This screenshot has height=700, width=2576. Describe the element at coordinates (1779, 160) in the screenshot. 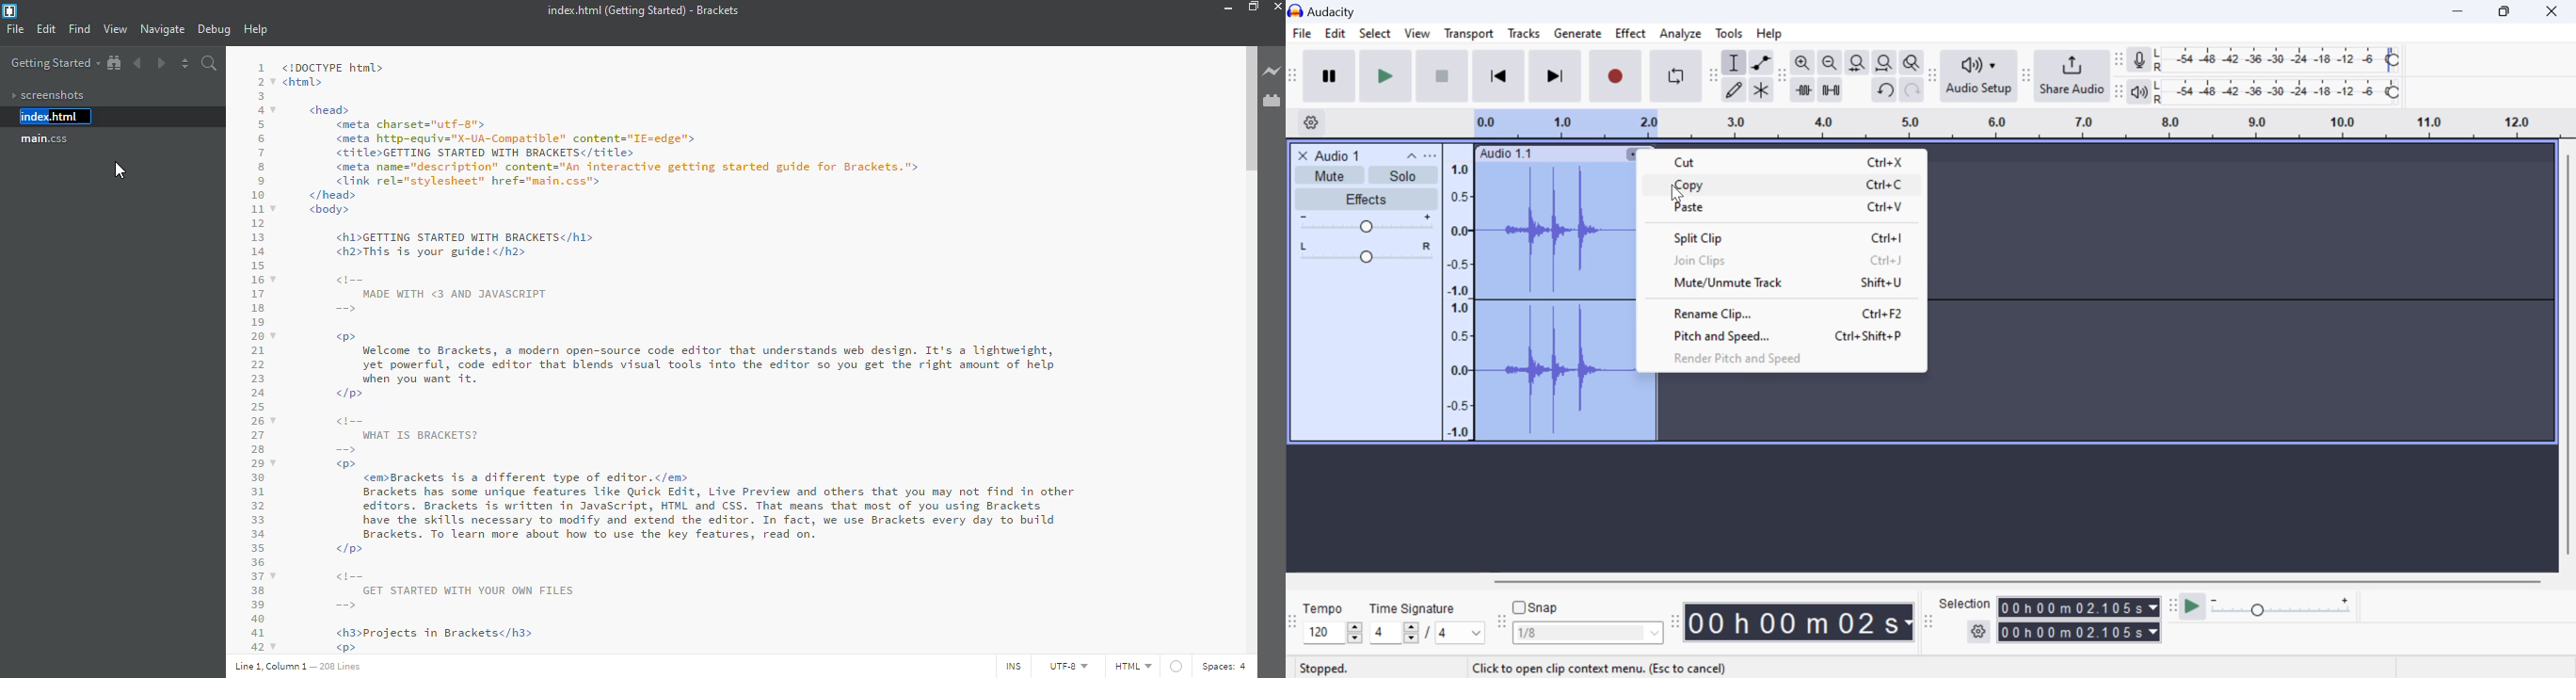

I see `Cut` at that location.